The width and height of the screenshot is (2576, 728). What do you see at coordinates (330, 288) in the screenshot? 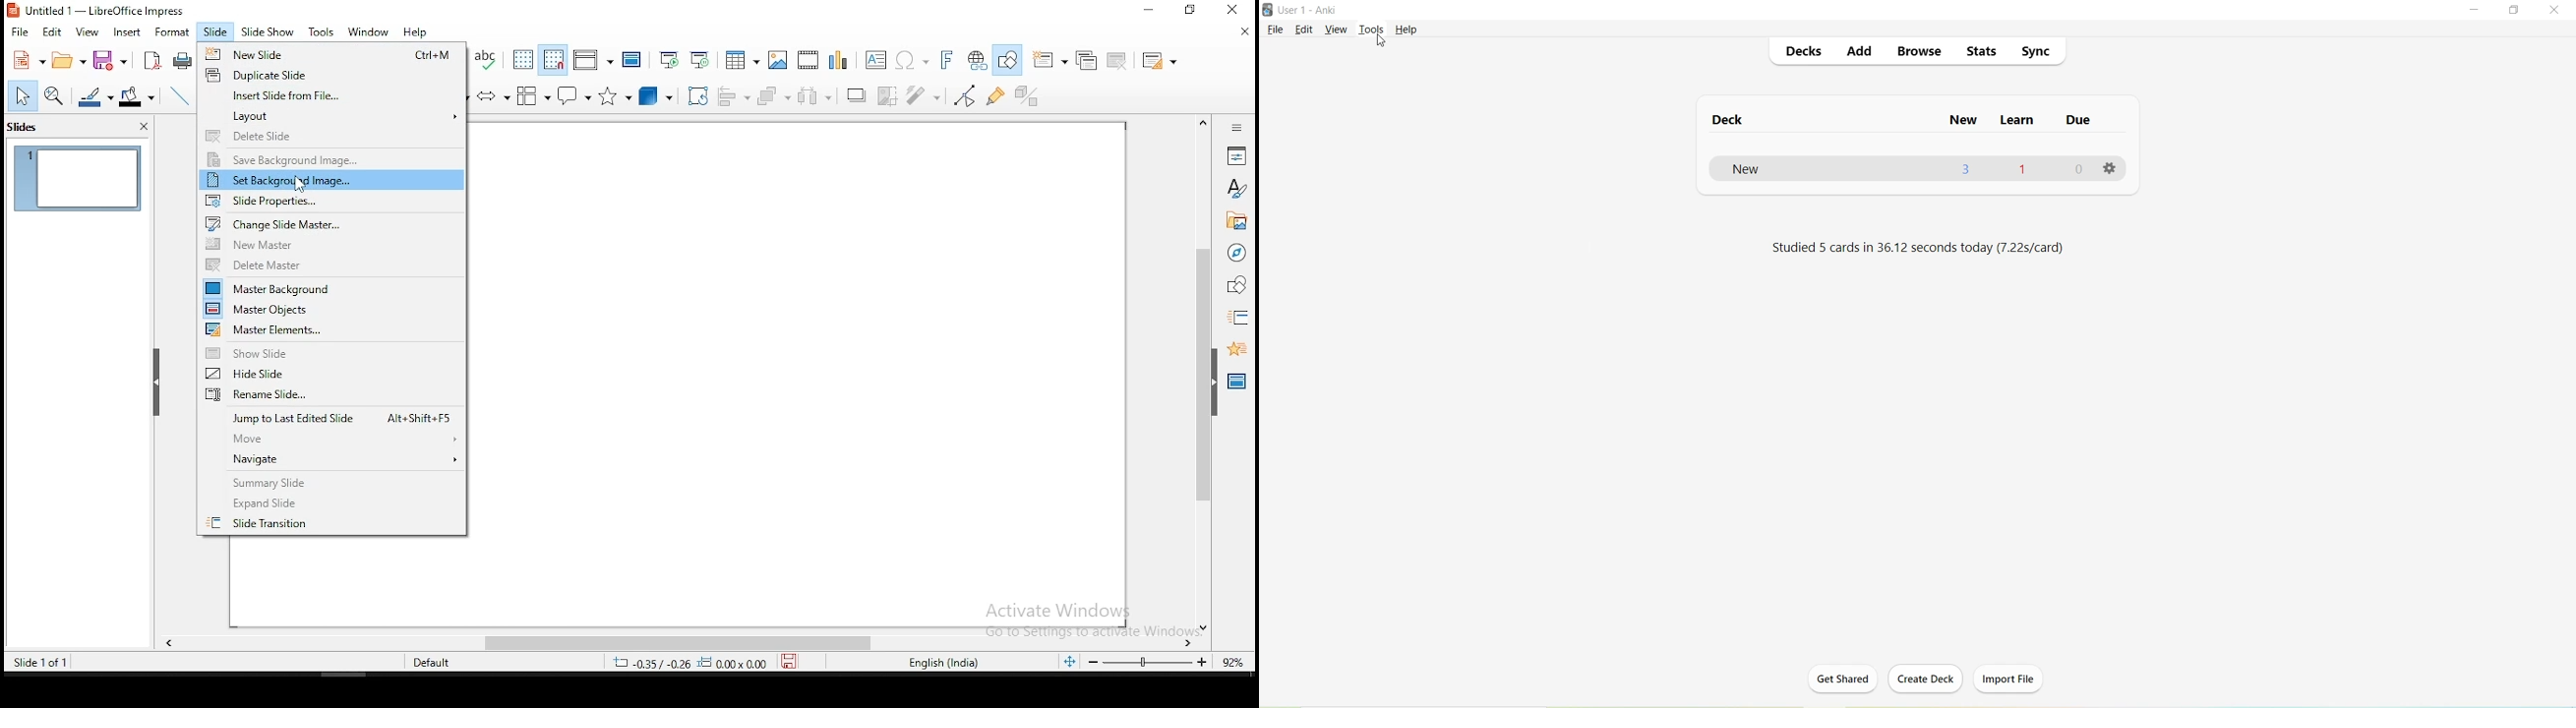
I see `master background` at bounding box center [330, 288].